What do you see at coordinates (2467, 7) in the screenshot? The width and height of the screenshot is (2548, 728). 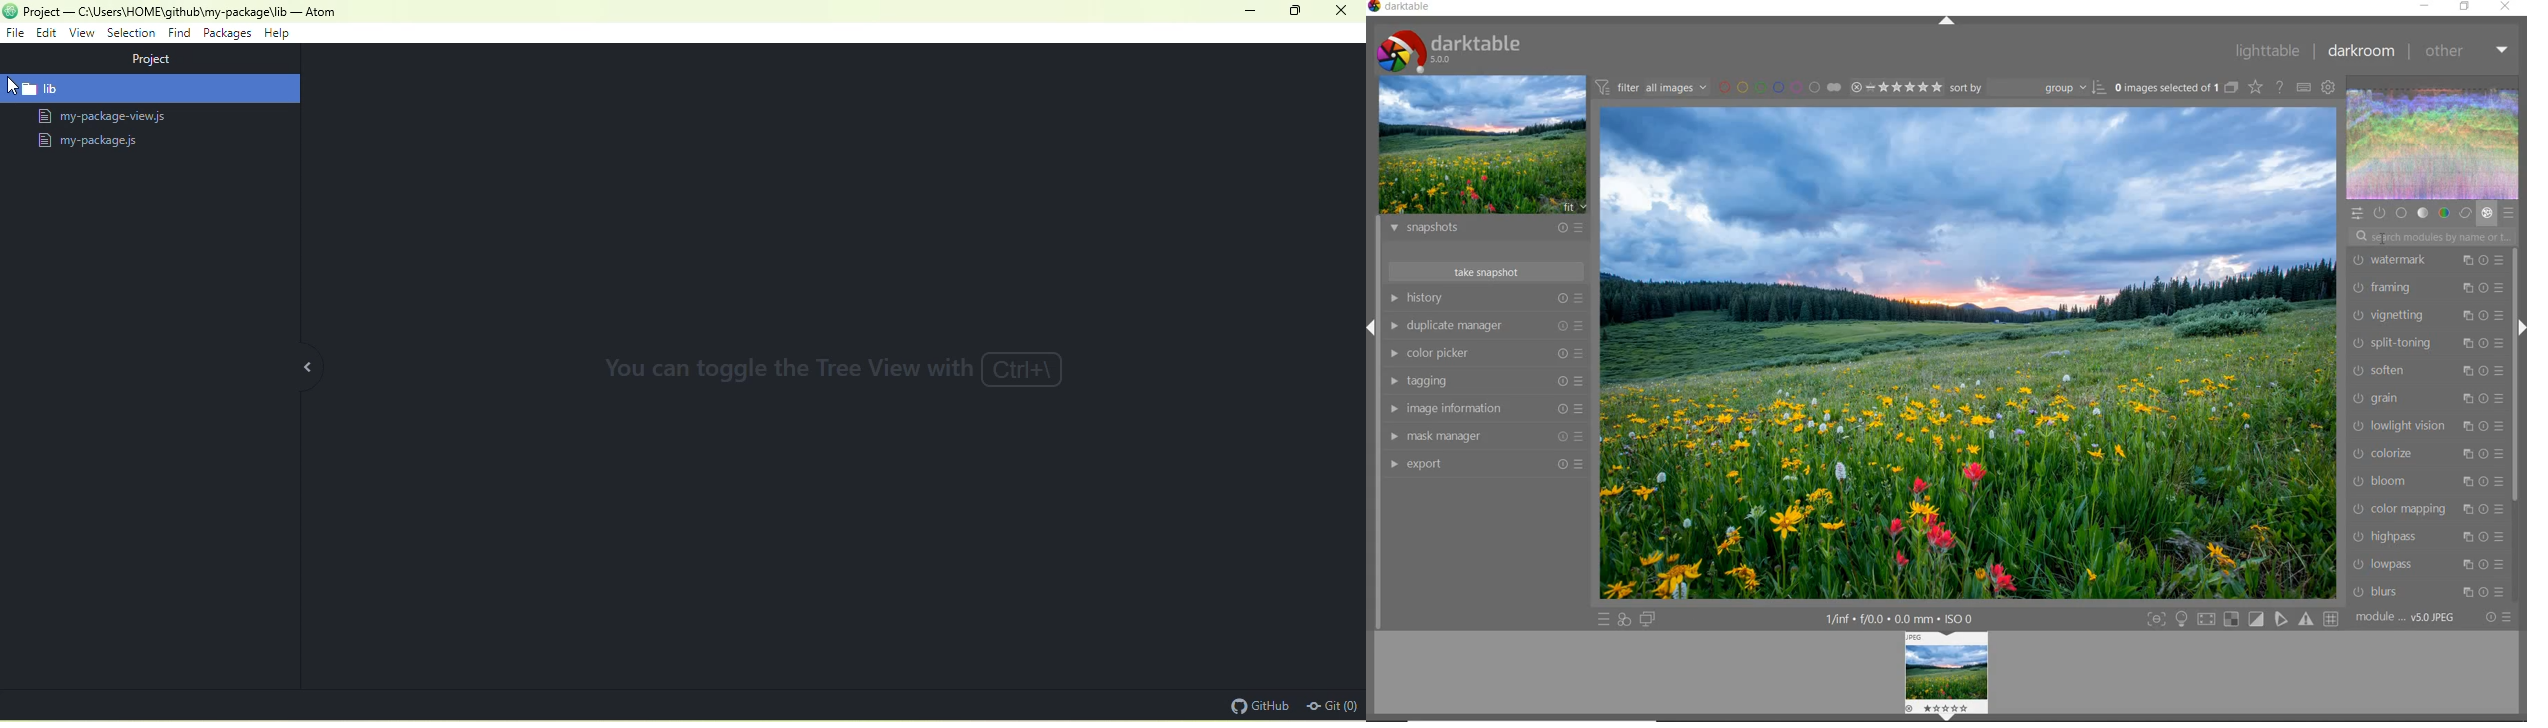 I see `restore` at bounding box center [2467, 7].